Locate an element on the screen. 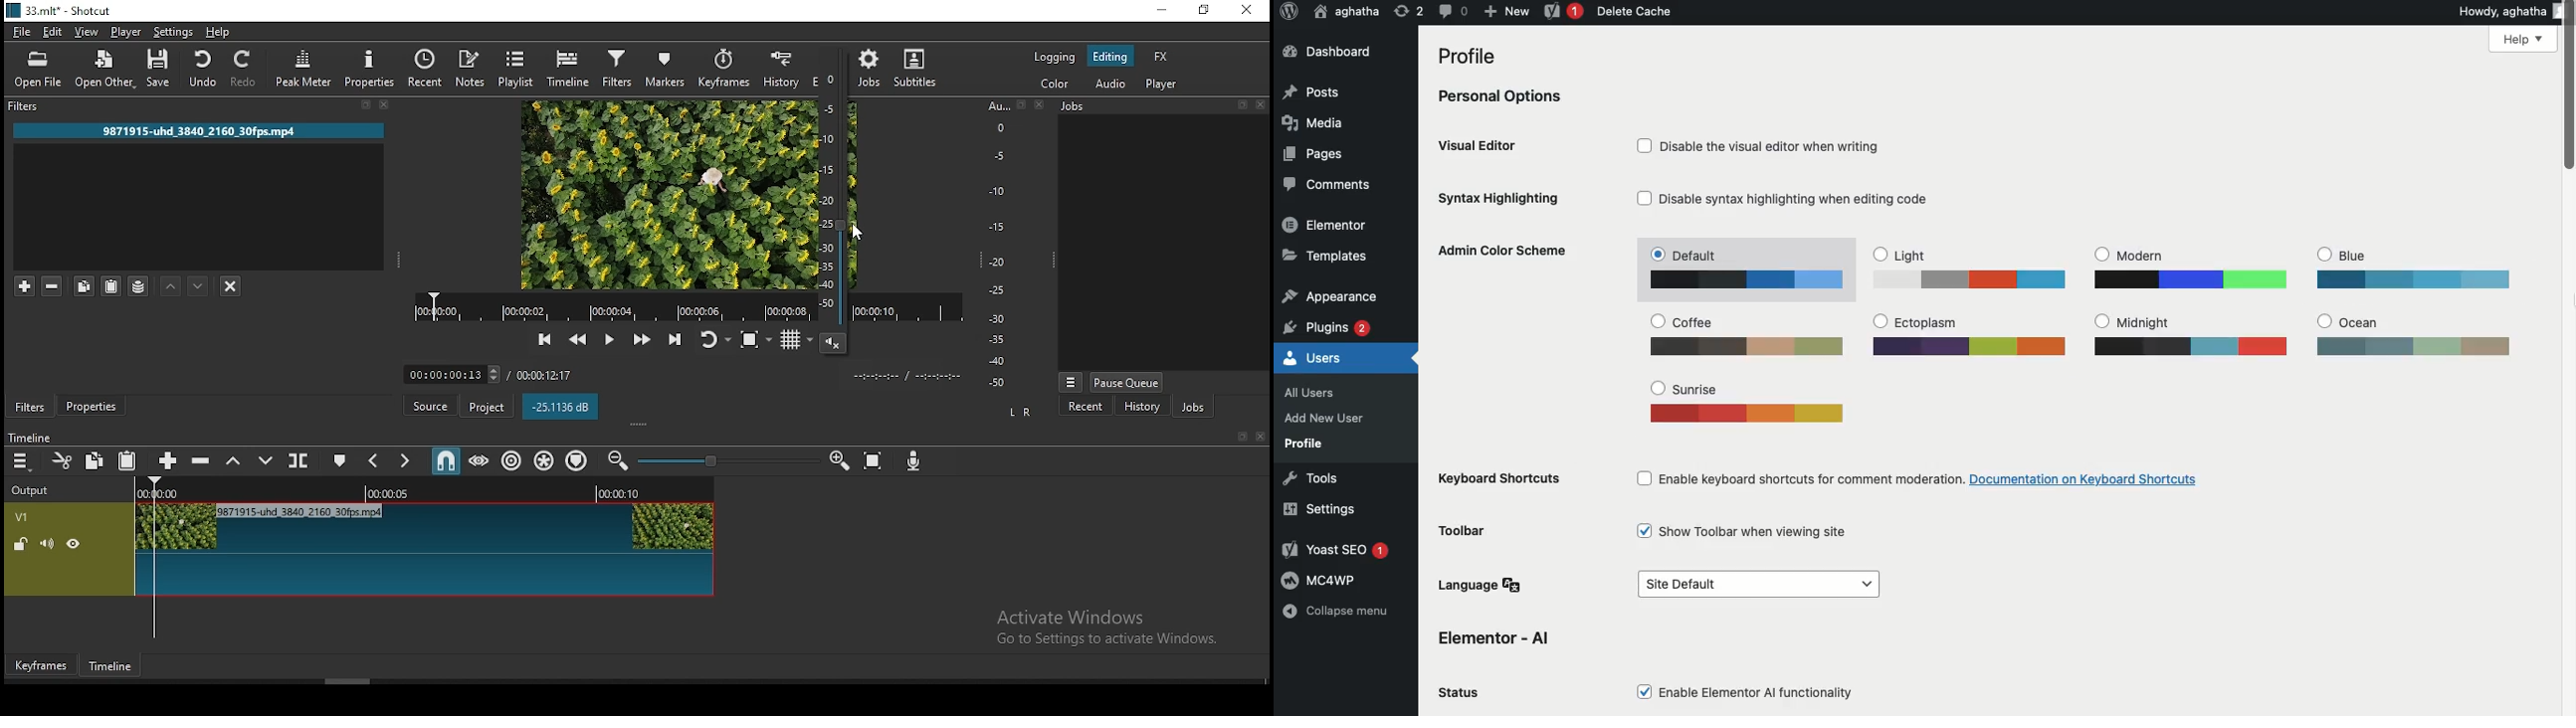 The width and height of the screenshot is (2576, 728). toggle player looping is located at coordinates (713, 340).